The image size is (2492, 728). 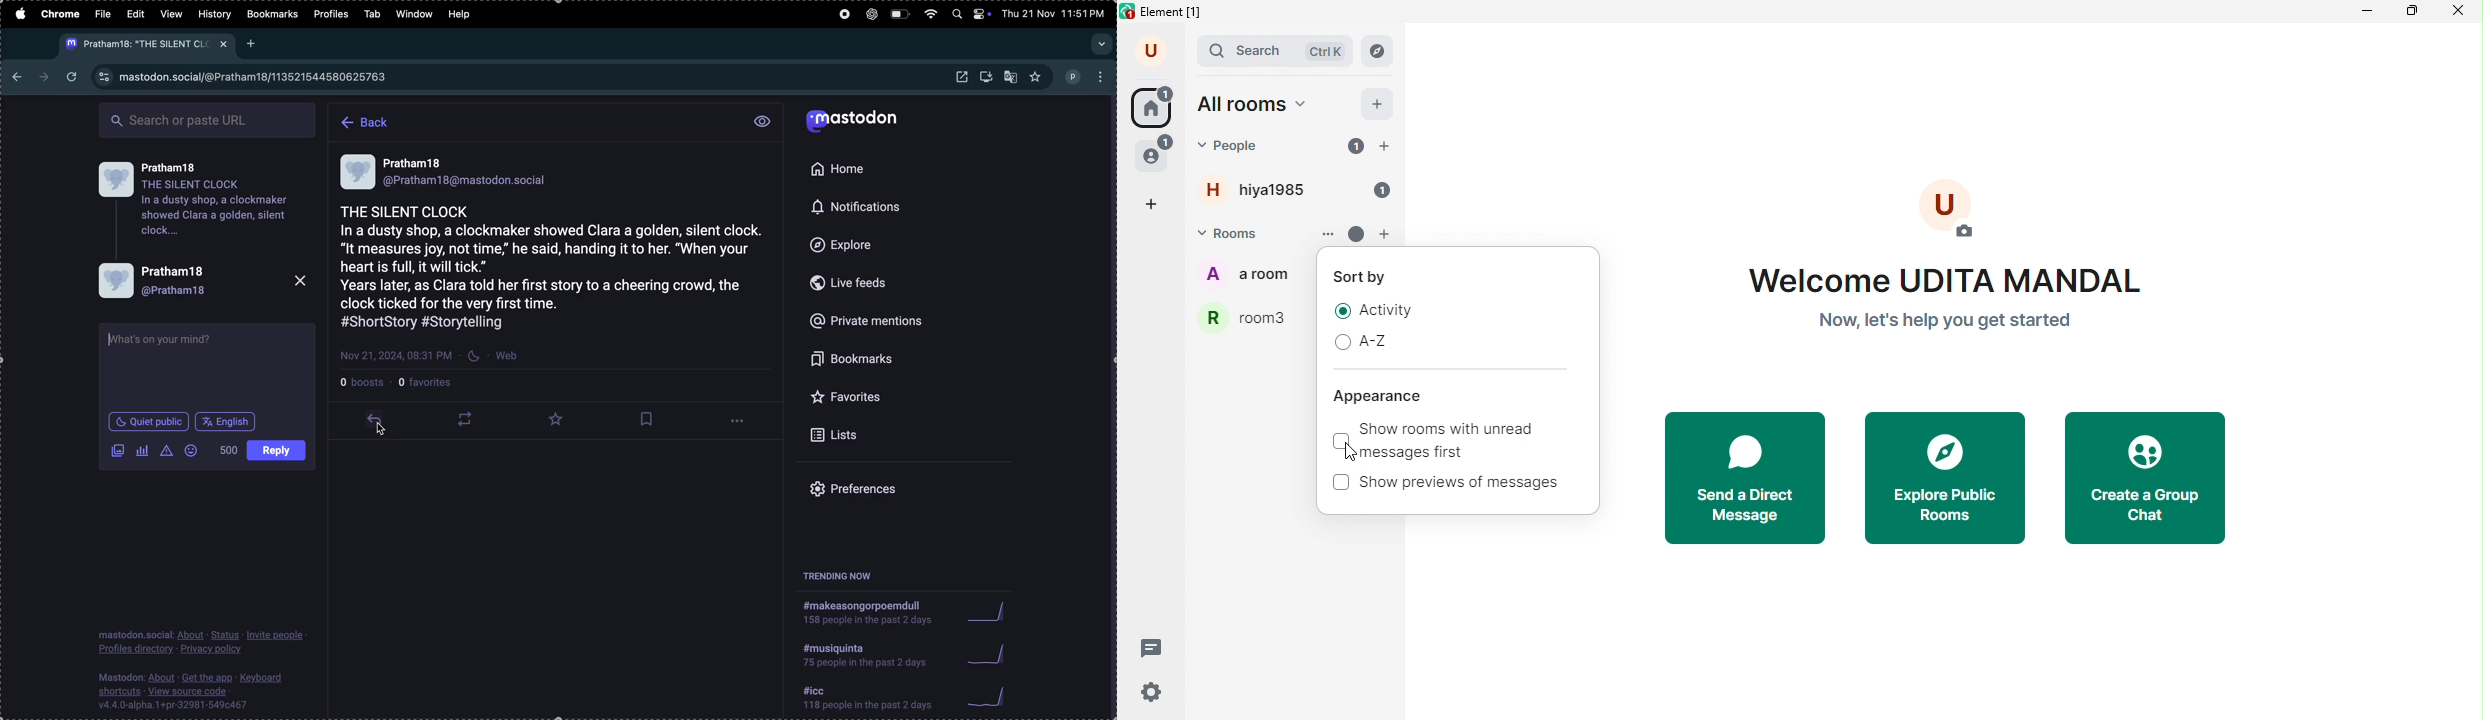 What do you see at coordinates (560, 419) in the screenshot?
I see `favourites` at bounding box center [560, 419].